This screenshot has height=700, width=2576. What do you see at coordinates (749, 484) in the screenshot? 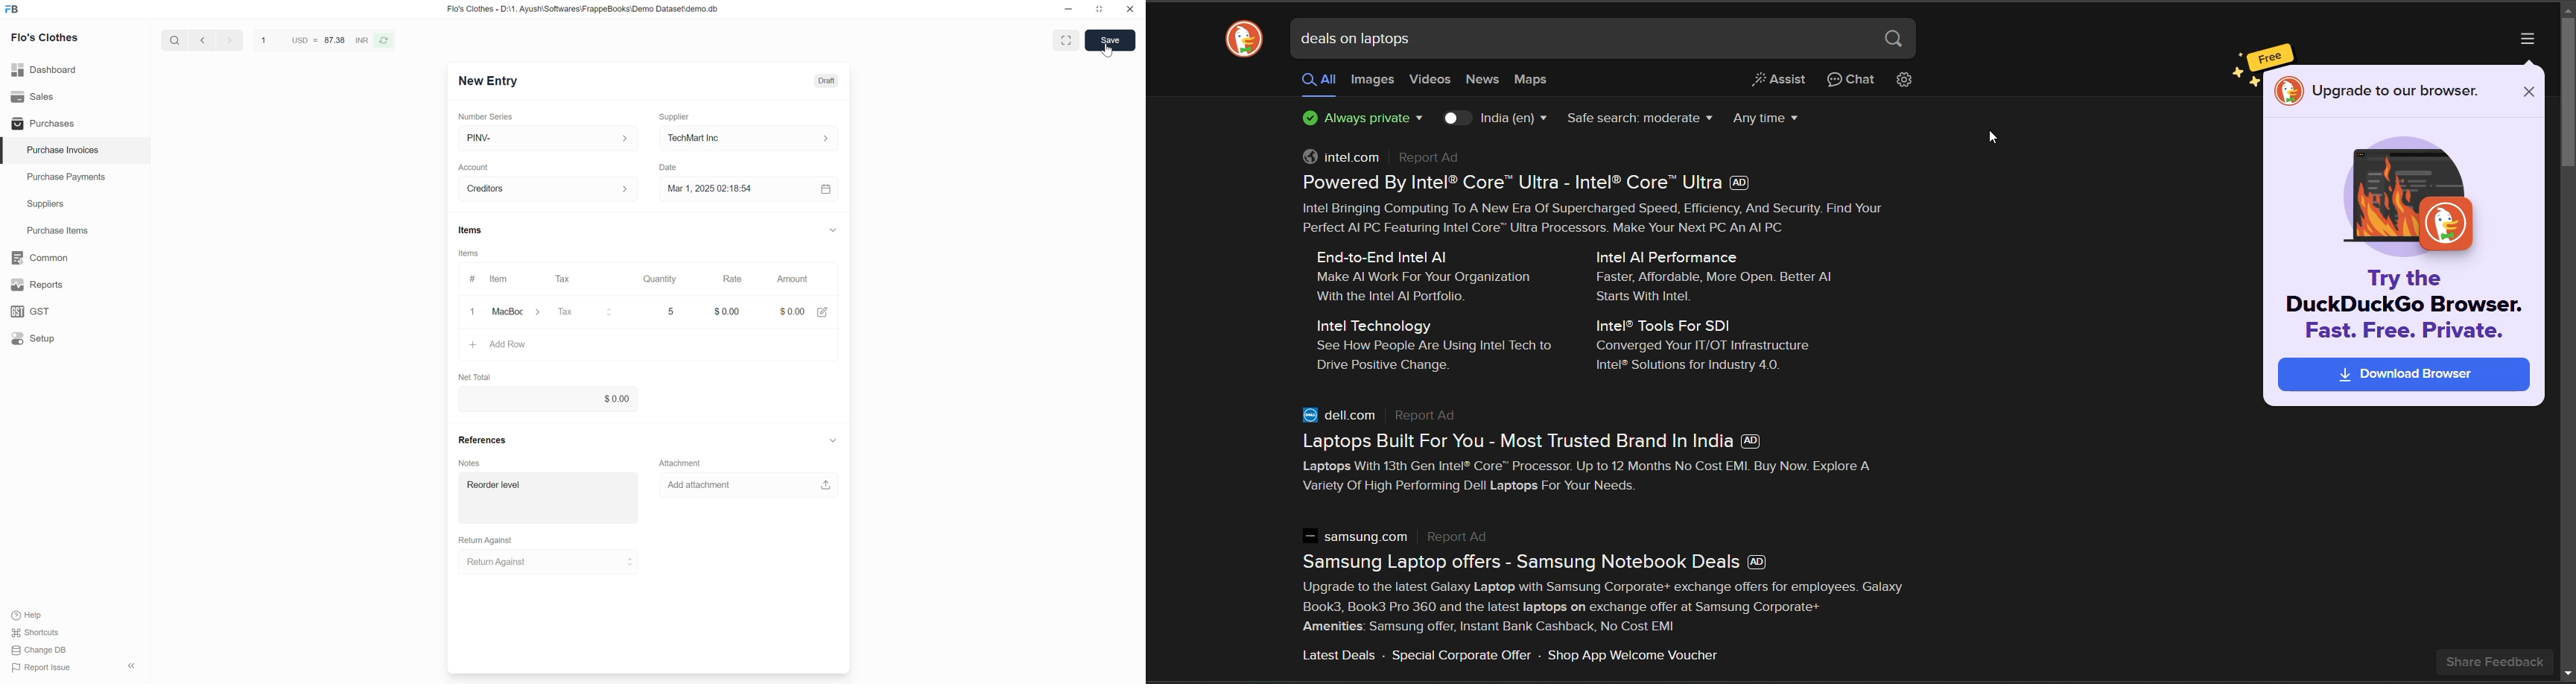
I see `Add attachment` at bounding box center [749, 484].